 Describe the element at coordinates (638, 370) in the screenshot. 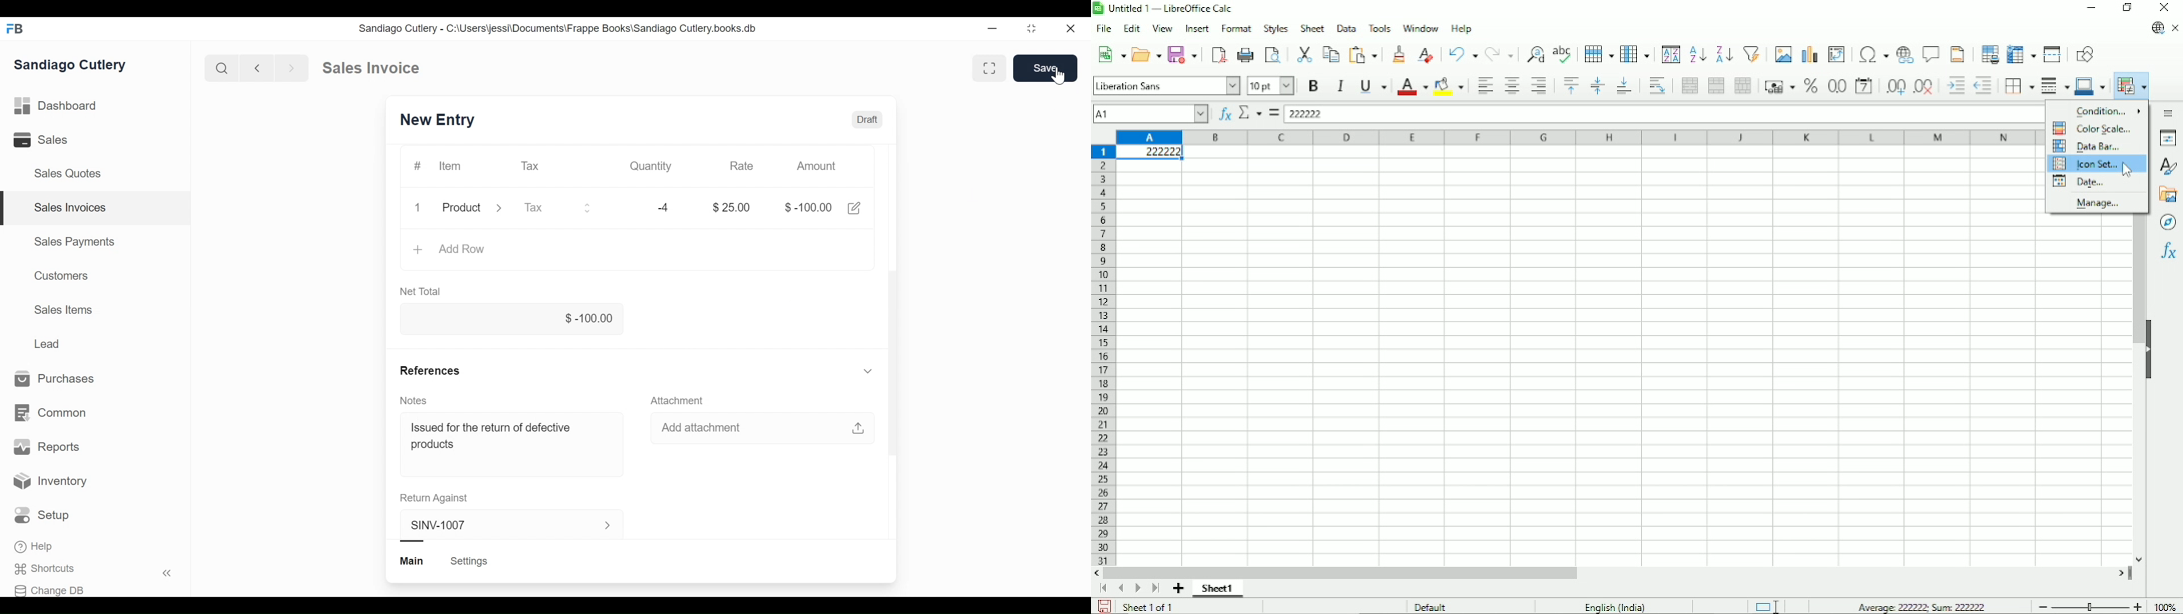

I see `References` at that location.